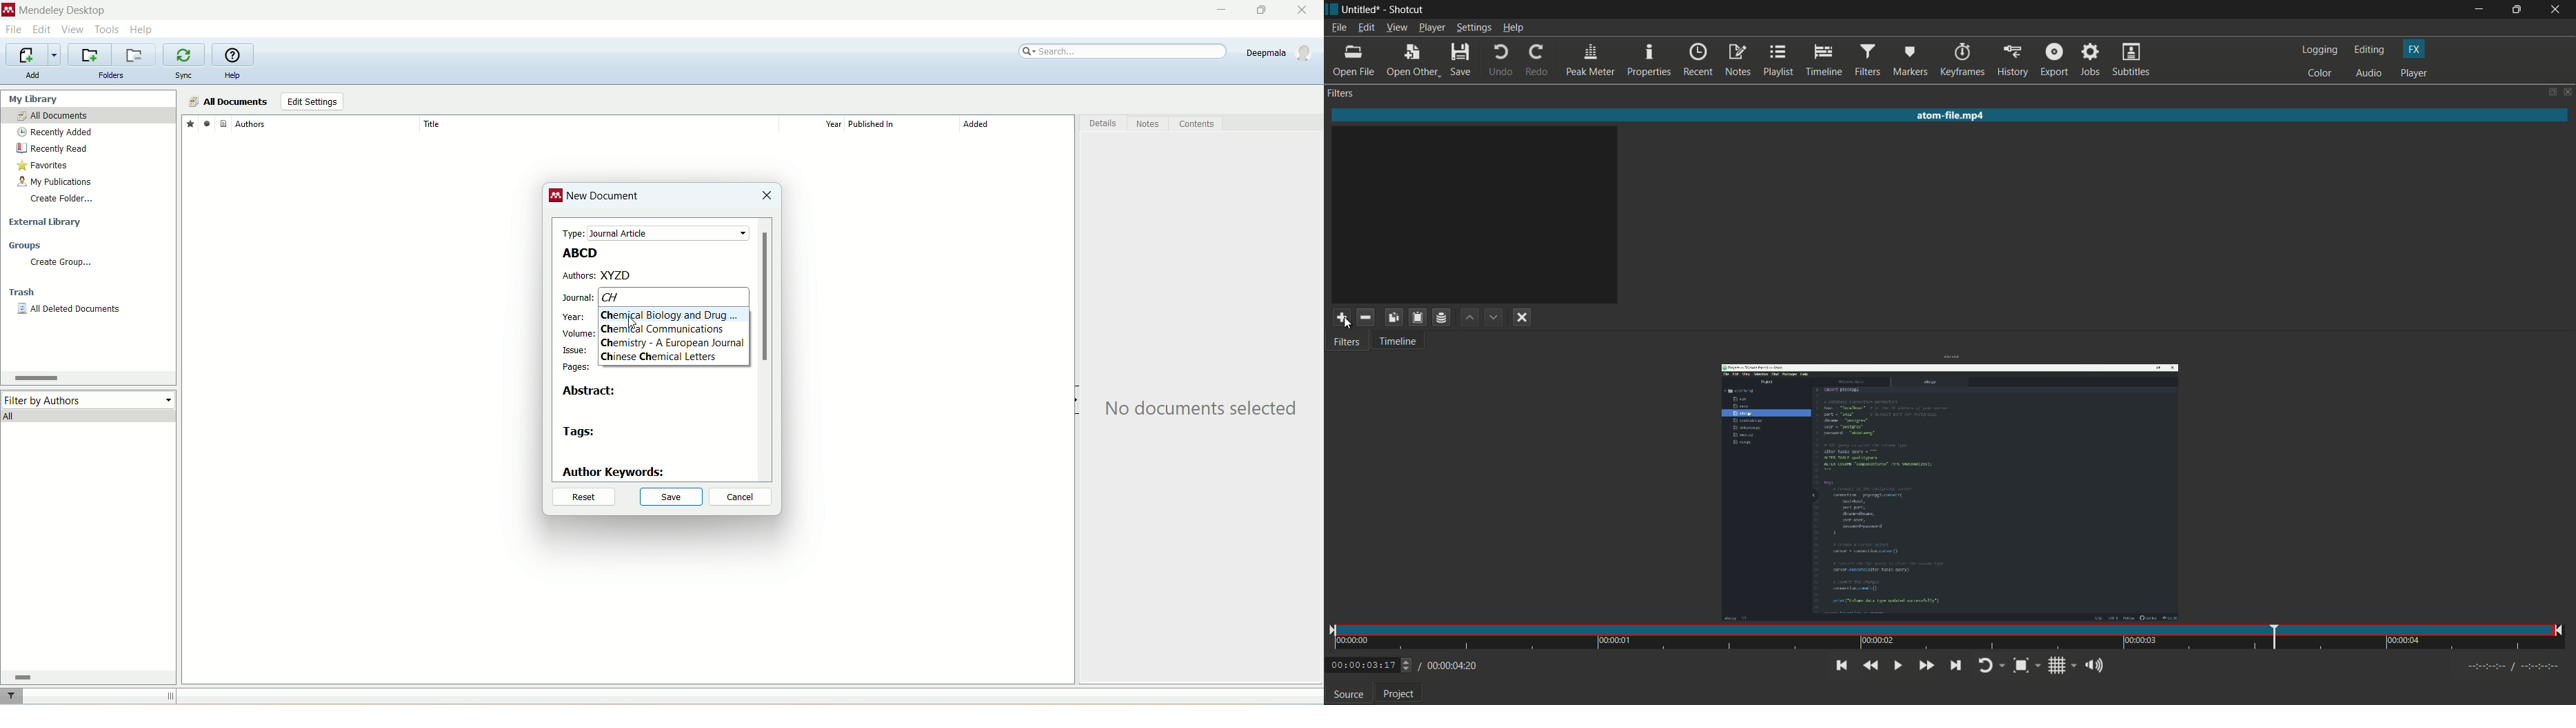 Image resolution: width=2576 pixels, height=728 pixels. I want to click on ABCD, so click(577, 252).